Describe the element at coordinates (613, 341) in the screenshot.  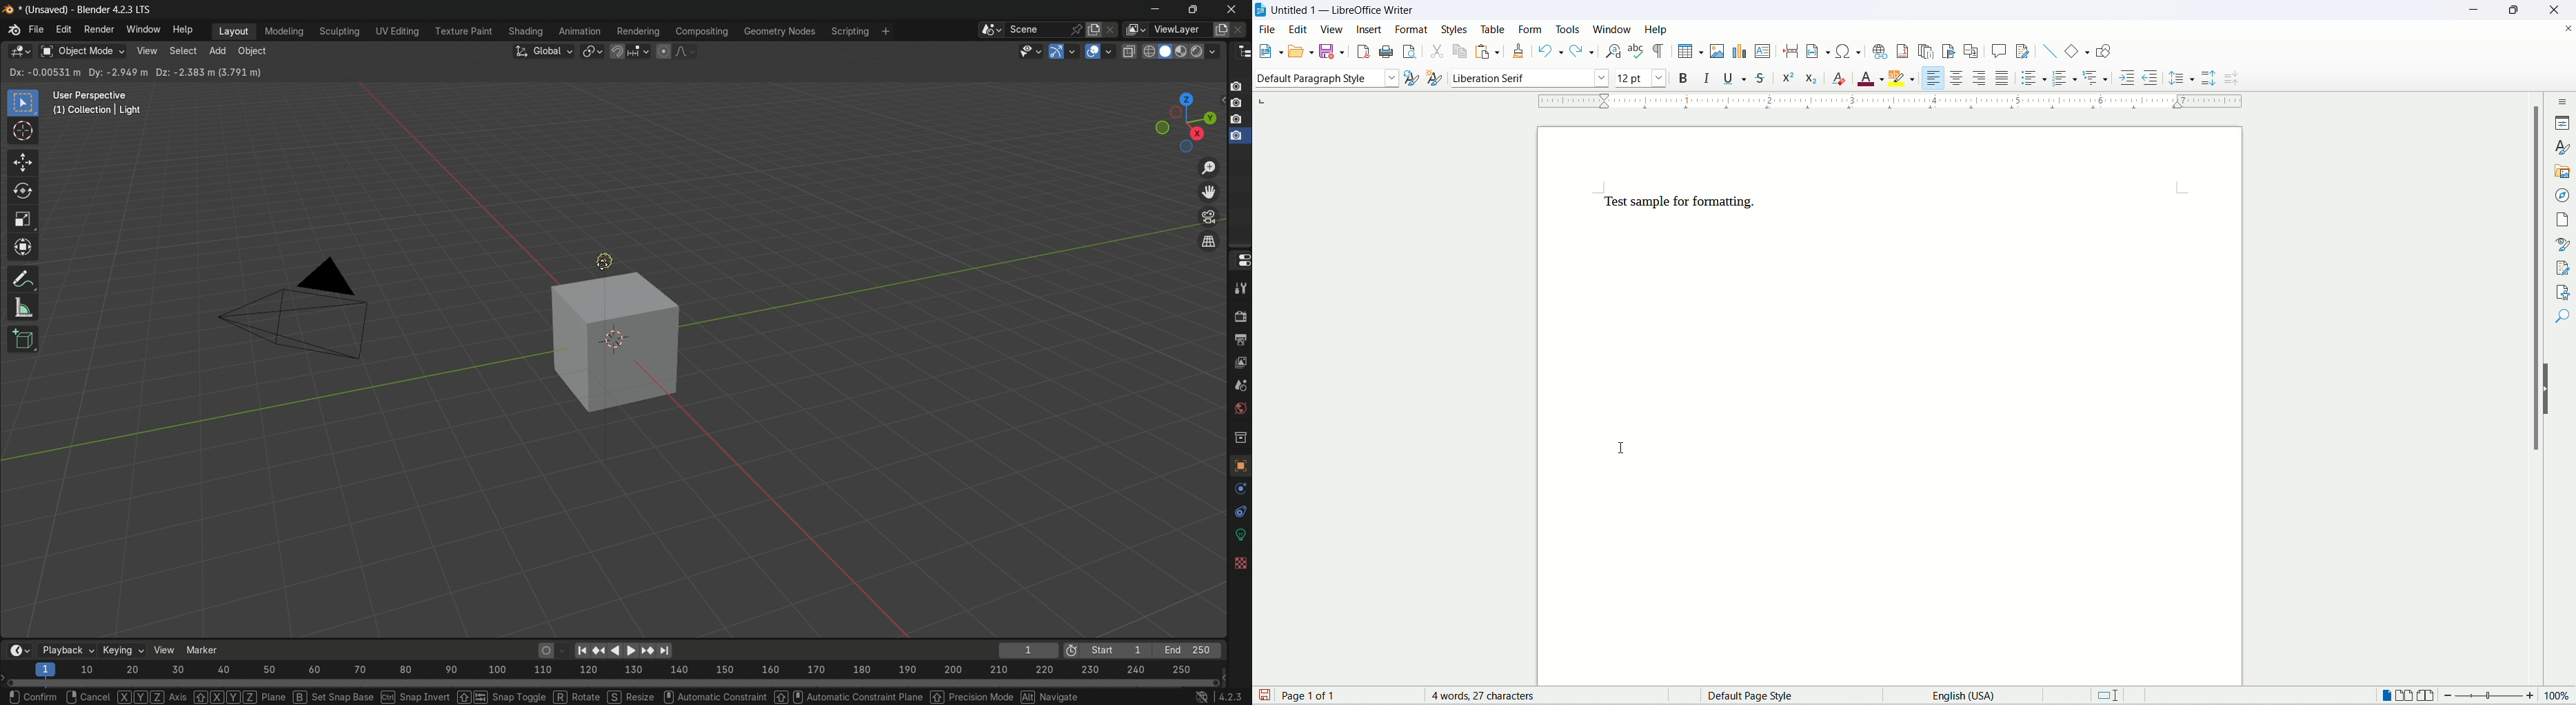
I see `cube` at that location.